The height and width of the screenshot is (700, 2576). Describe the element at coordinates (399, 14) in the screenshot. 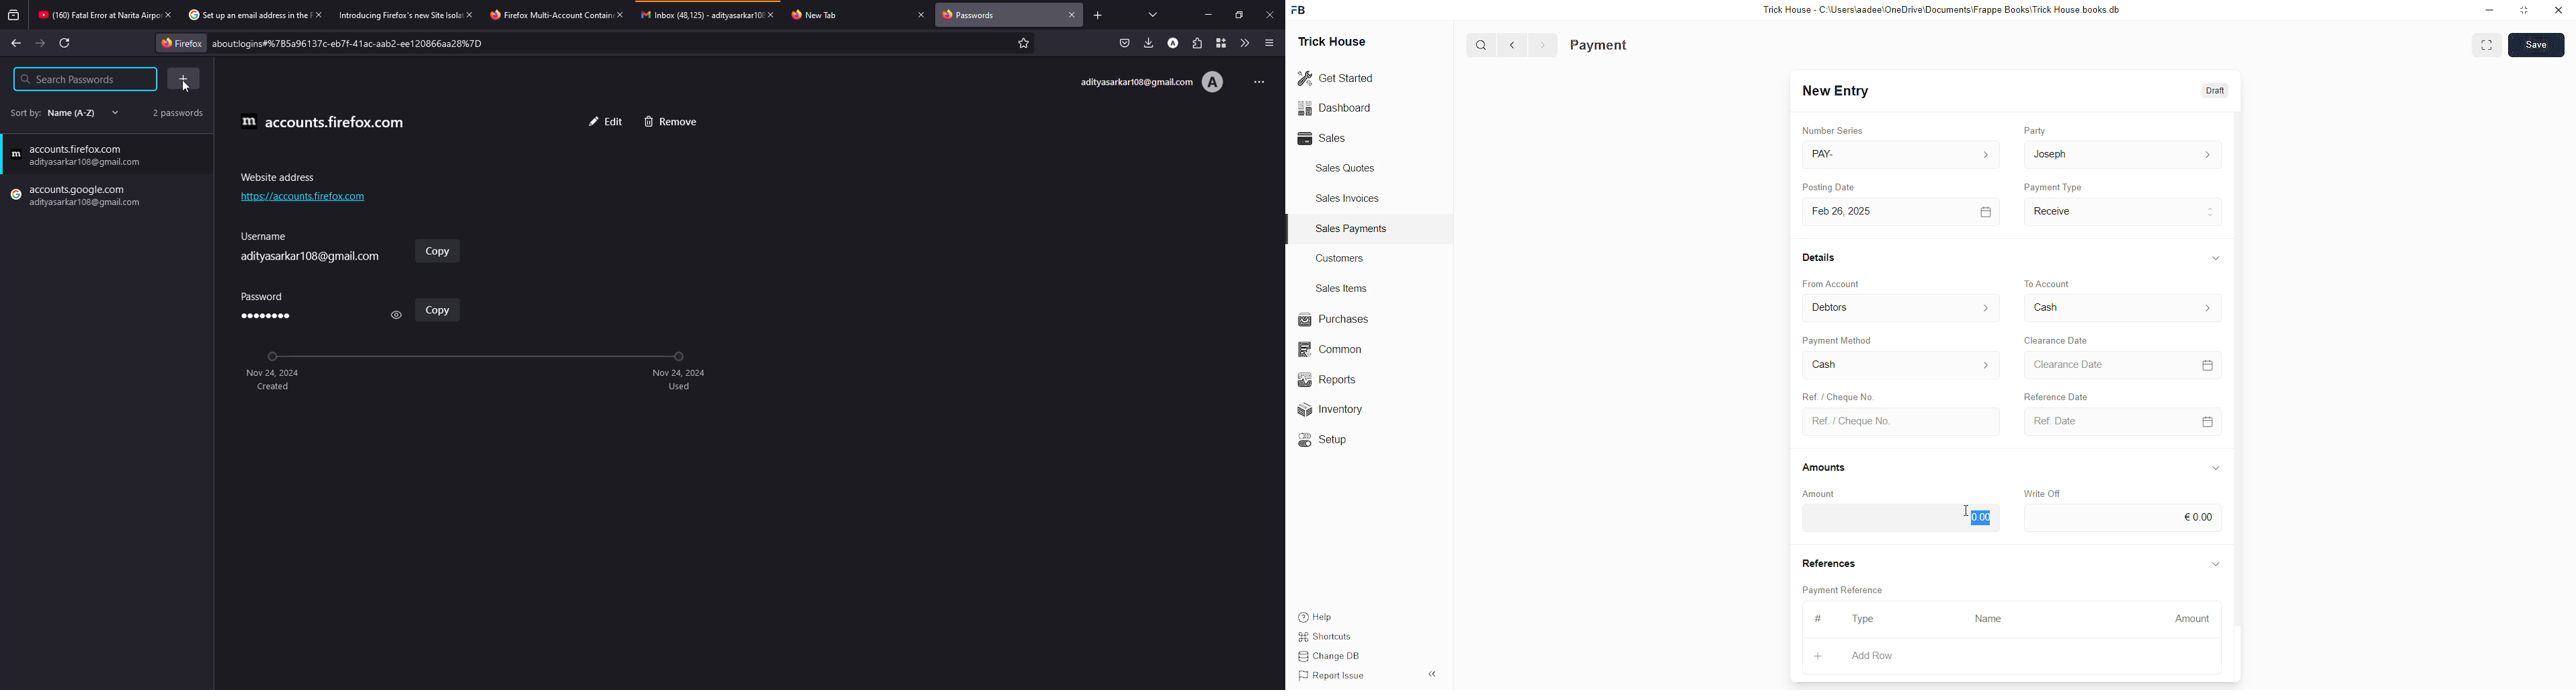

I see `tab` at that location.